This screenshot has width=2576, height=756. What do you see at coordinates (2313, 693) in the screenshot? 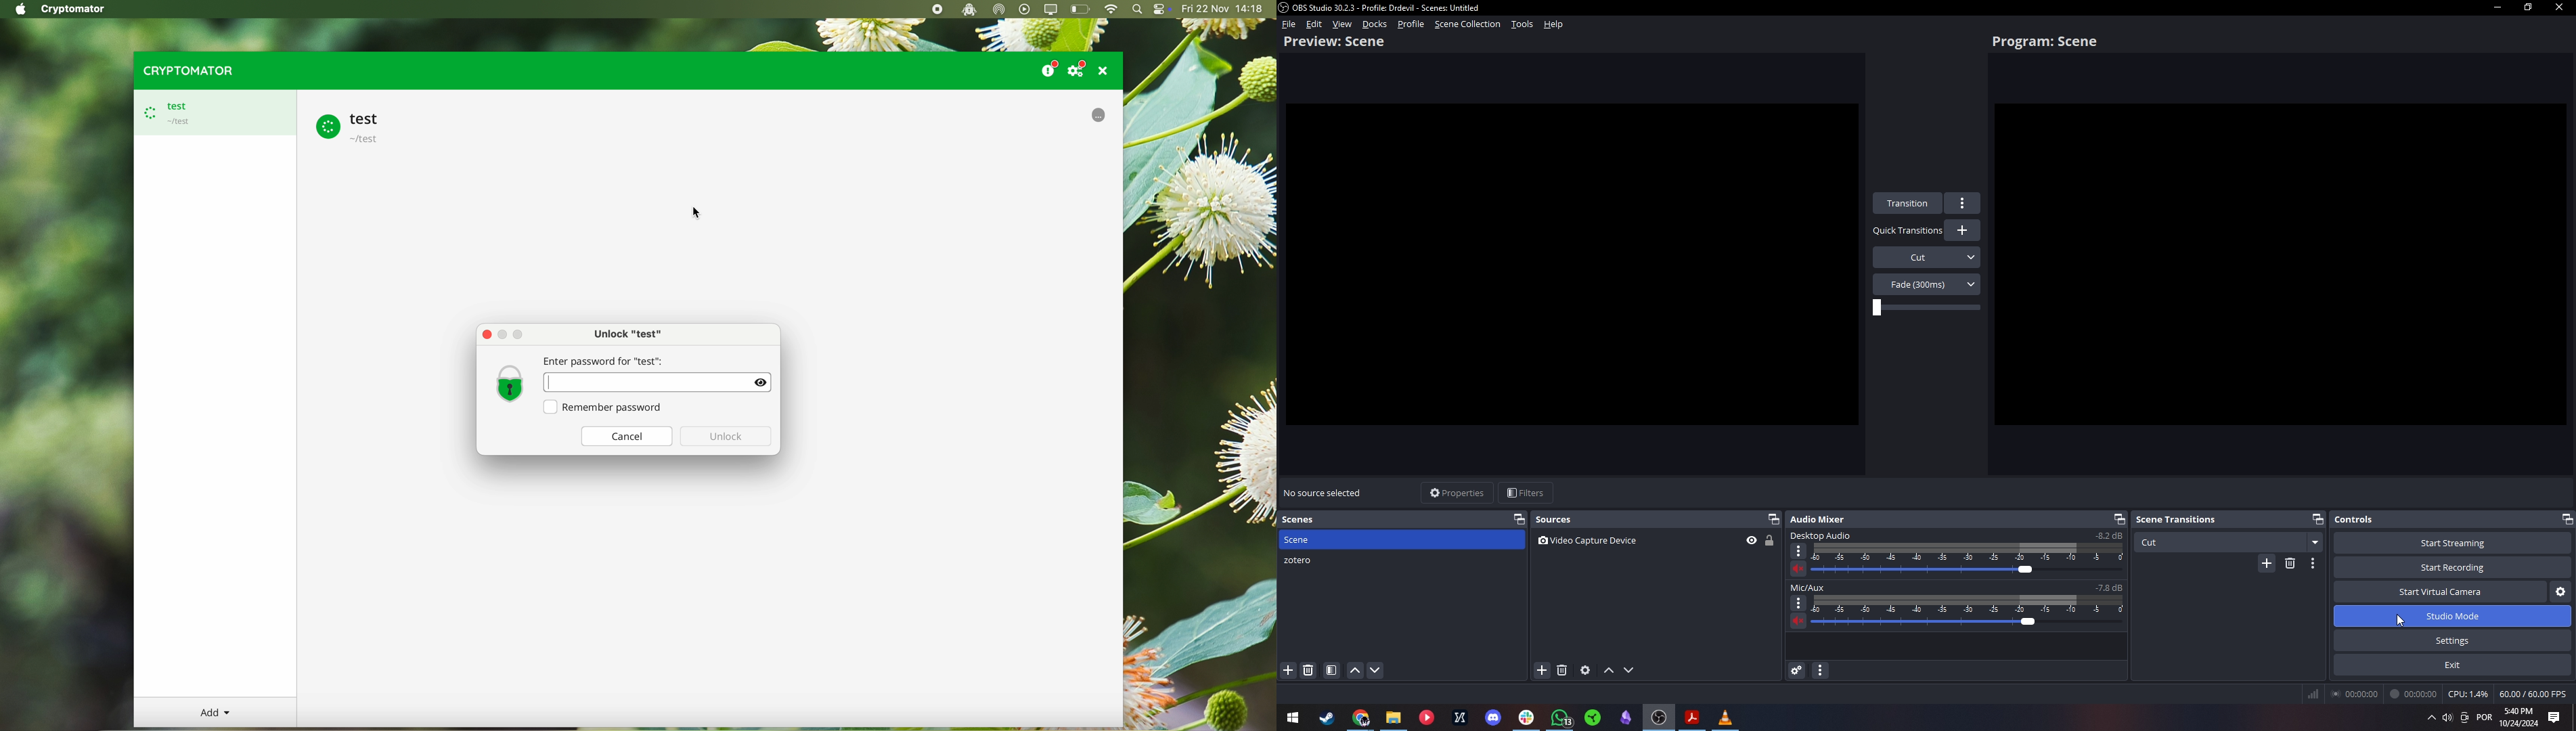
I see `Connection quality` at bounding box center [2313, 693].